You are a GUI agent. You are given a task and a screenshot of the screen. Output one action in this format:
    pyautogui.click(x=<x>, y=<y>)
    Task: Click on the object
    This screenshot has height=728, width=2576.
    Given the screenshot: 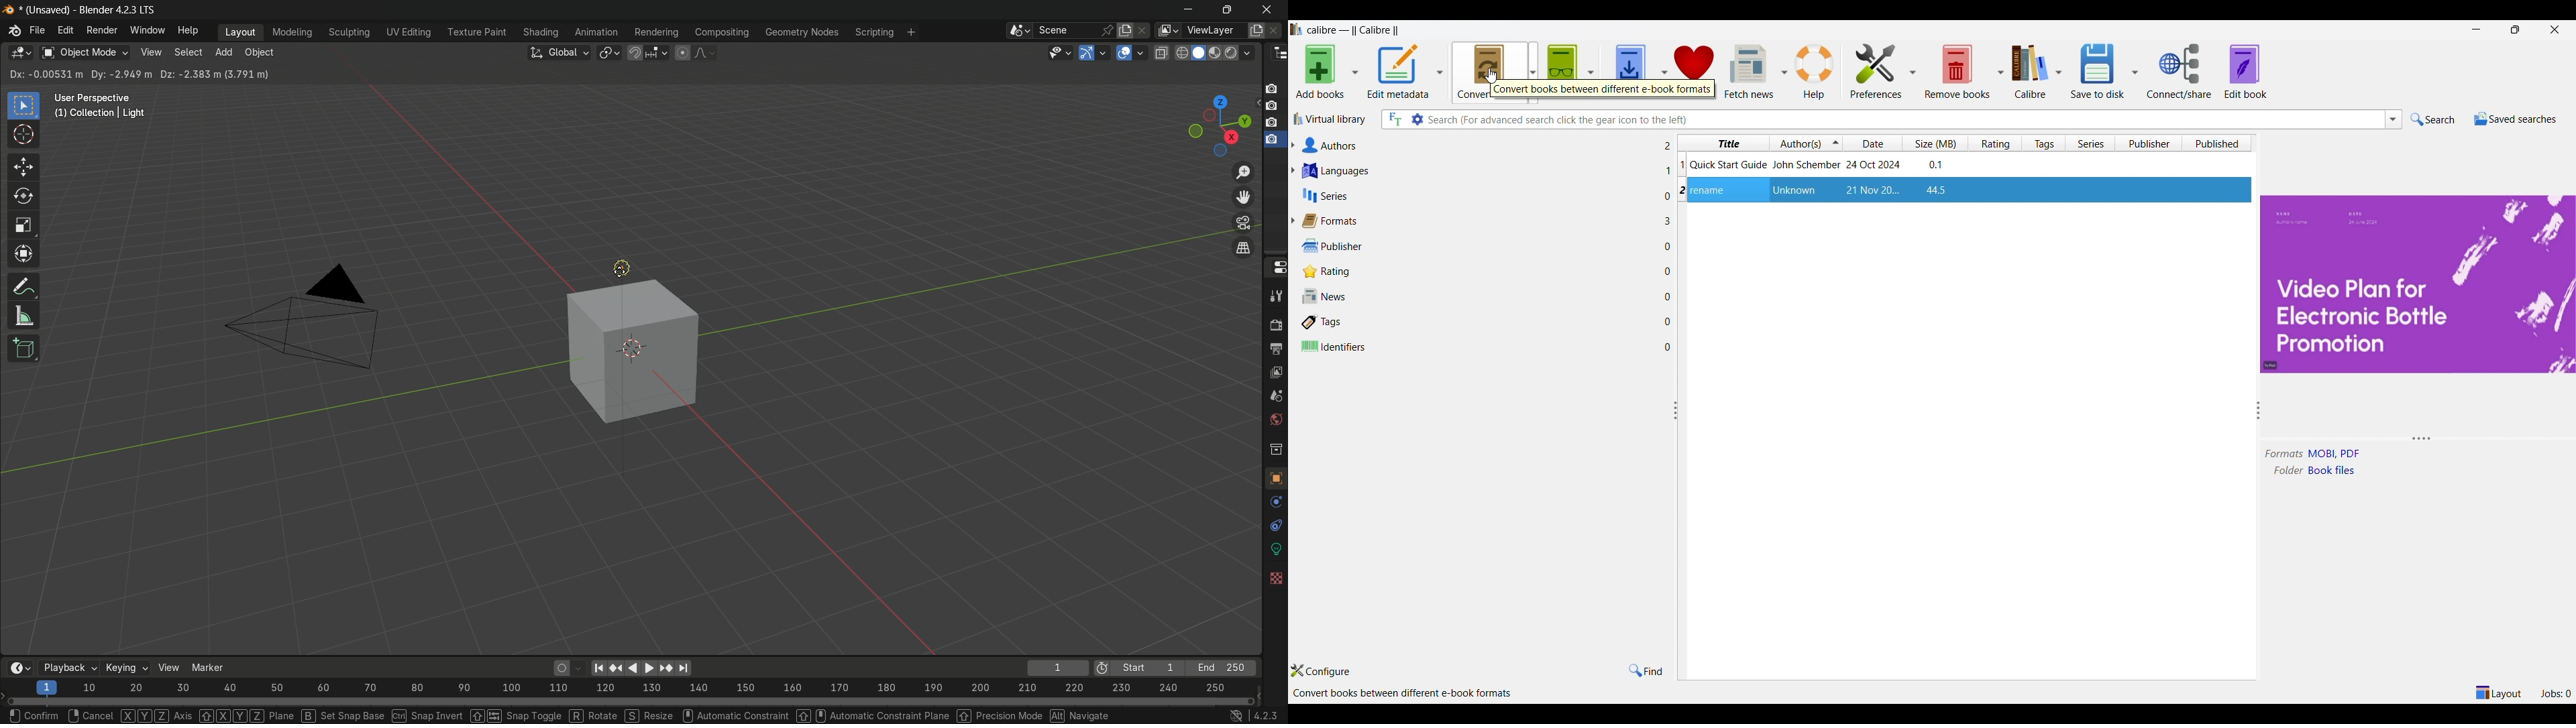 What is the action you would take?
    pyautogui.click(x=1275, y=481)
    